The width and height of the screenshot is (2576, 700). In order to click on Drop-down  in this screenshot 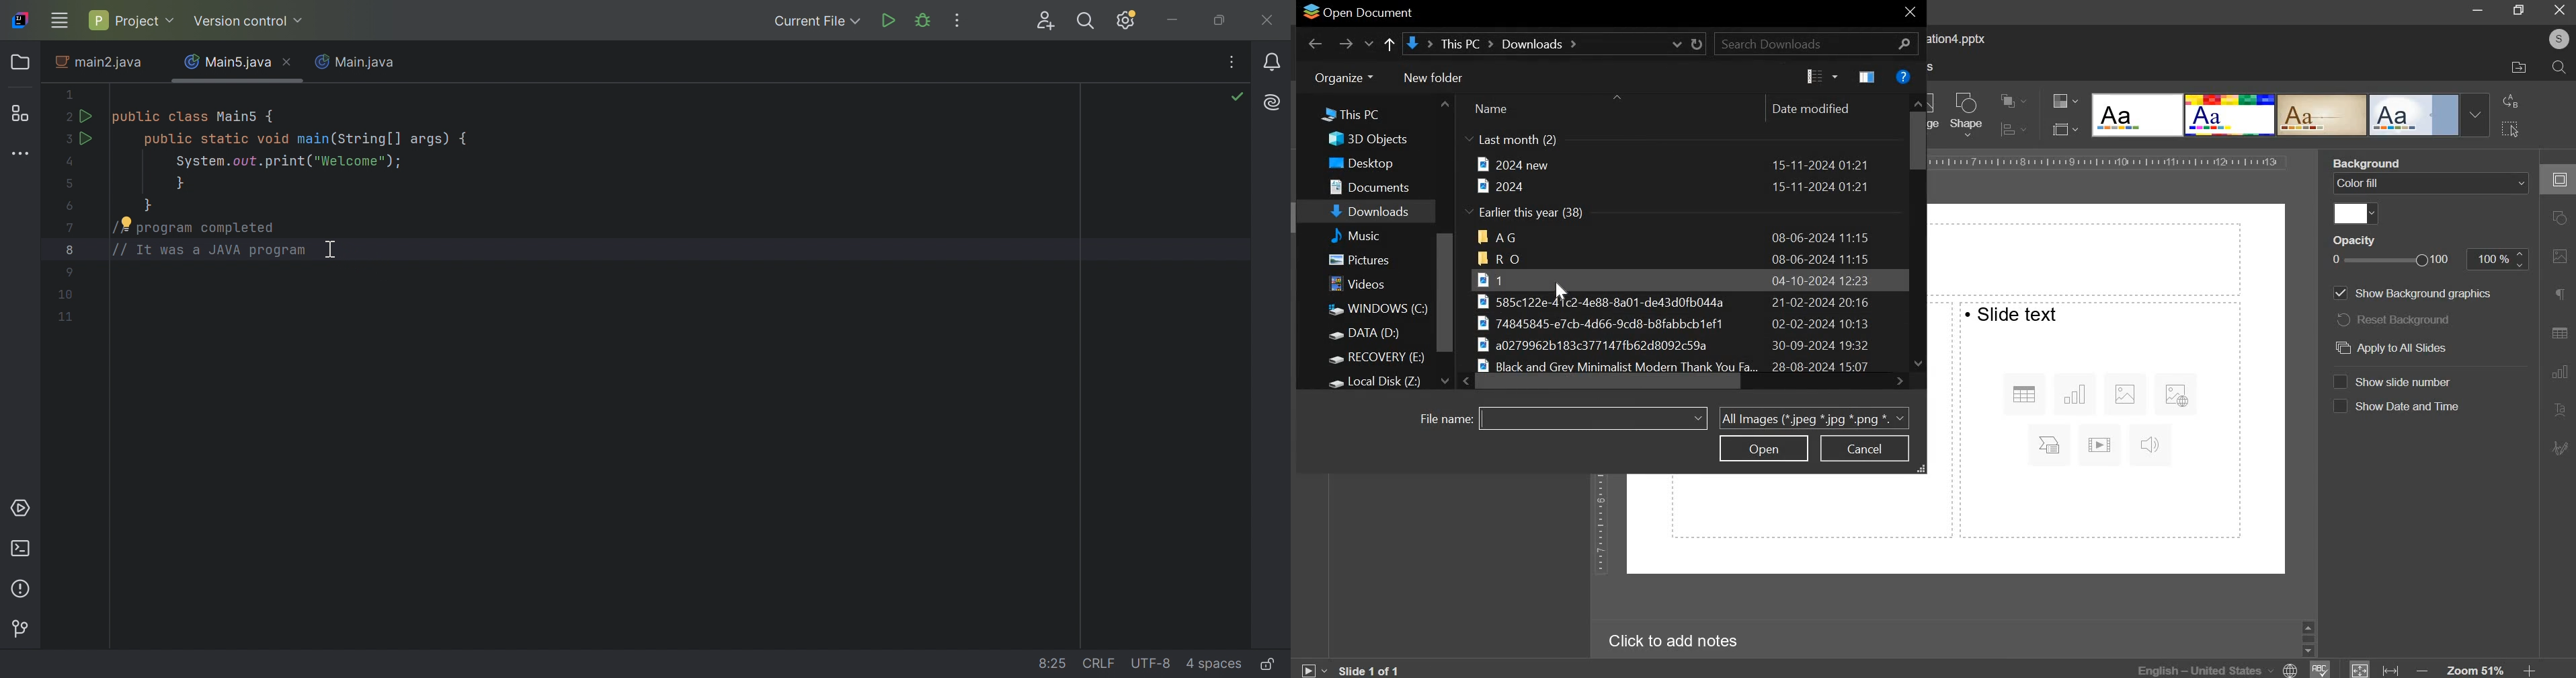, I will do `click(2475, 115)`.